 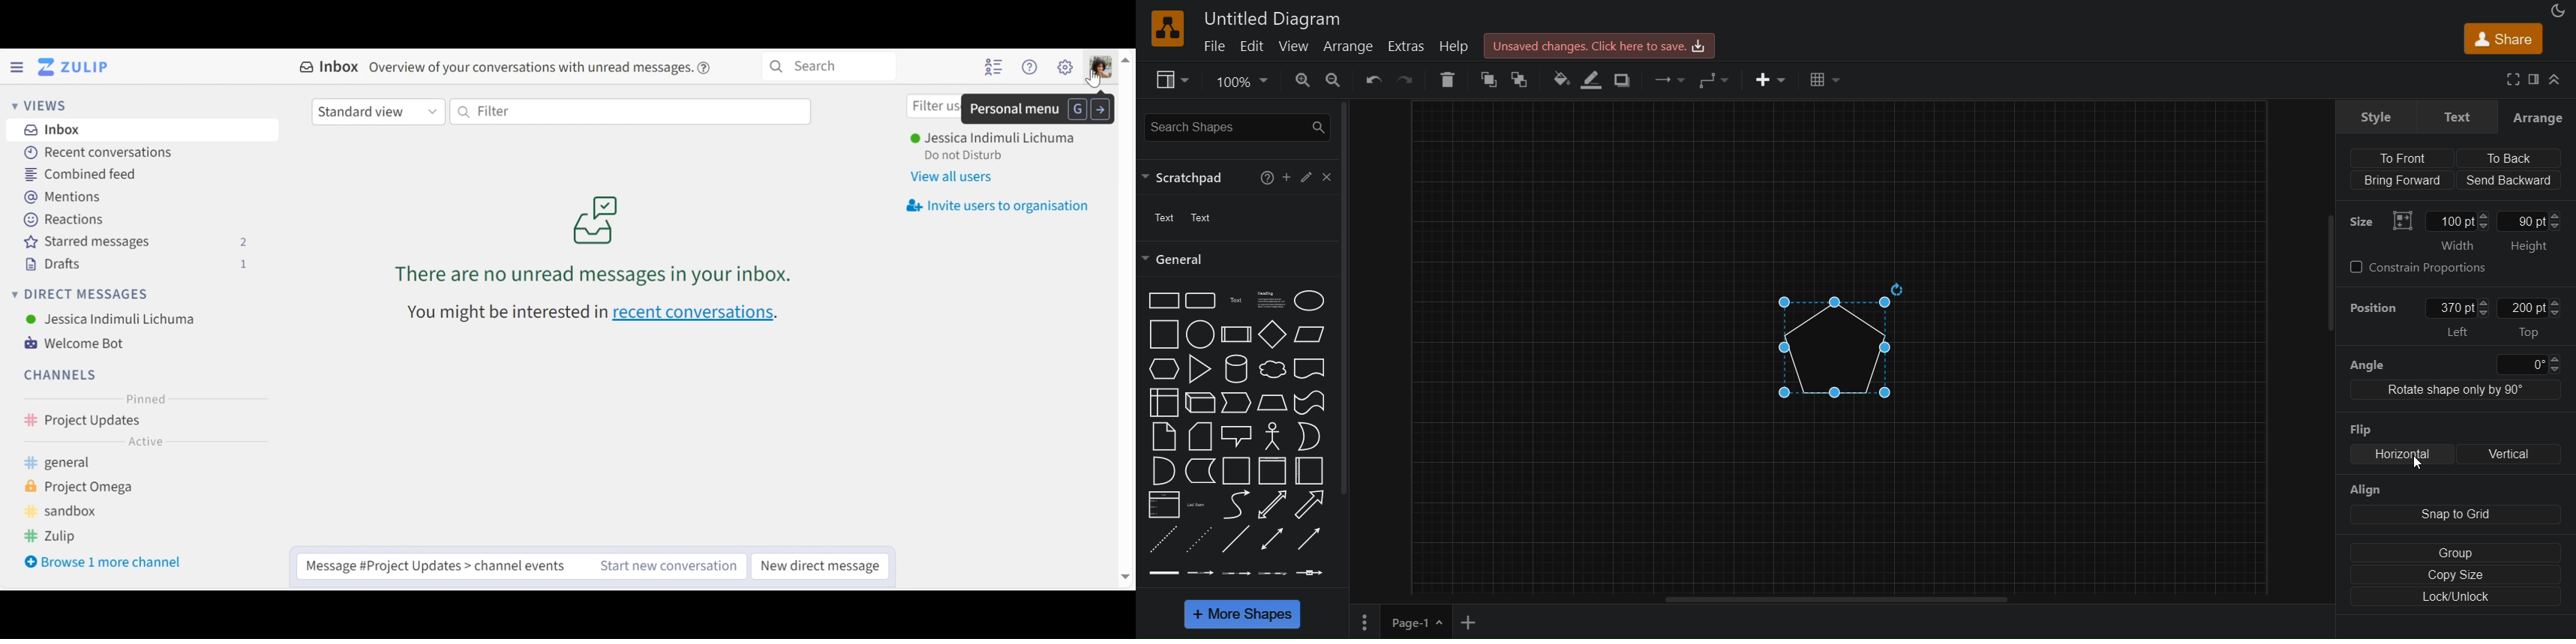 I want to click on Ellipse, so click(x=1309, y=302).